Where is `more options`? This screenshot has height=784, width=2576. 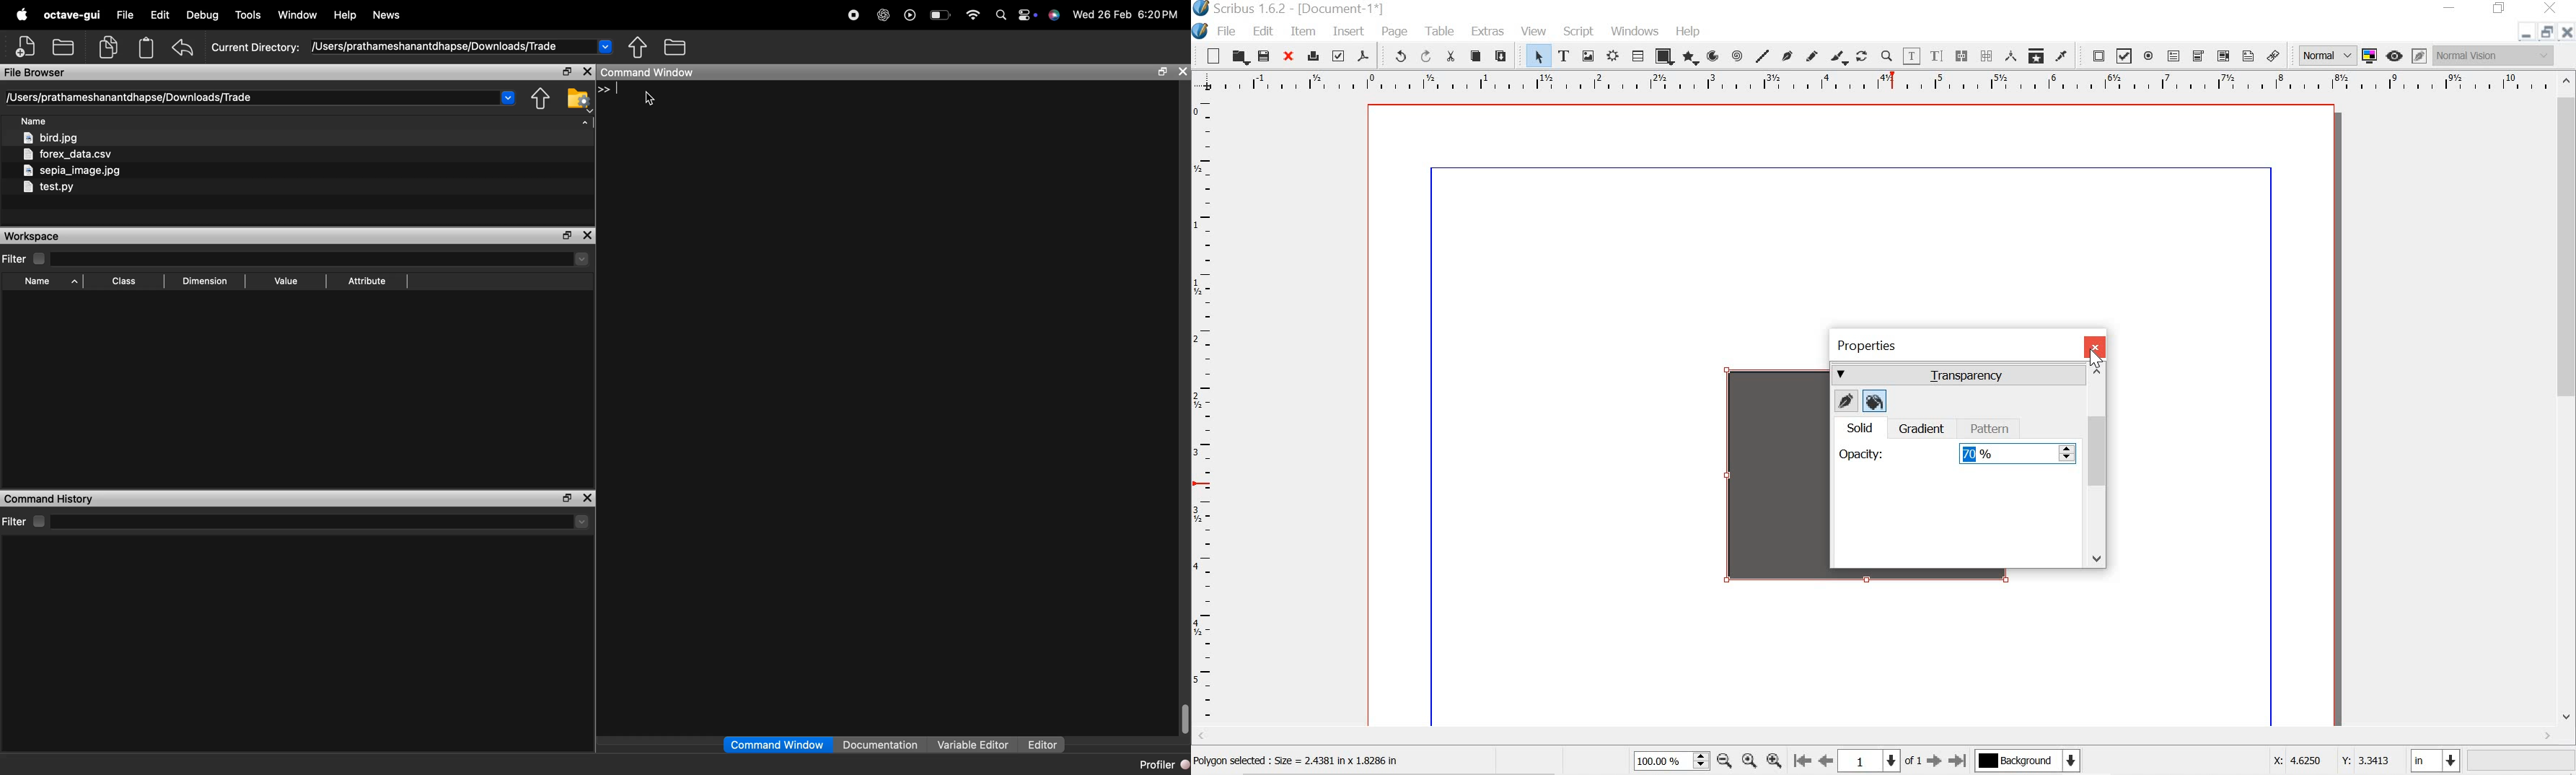 more options is located at coordinates (1027, 14).